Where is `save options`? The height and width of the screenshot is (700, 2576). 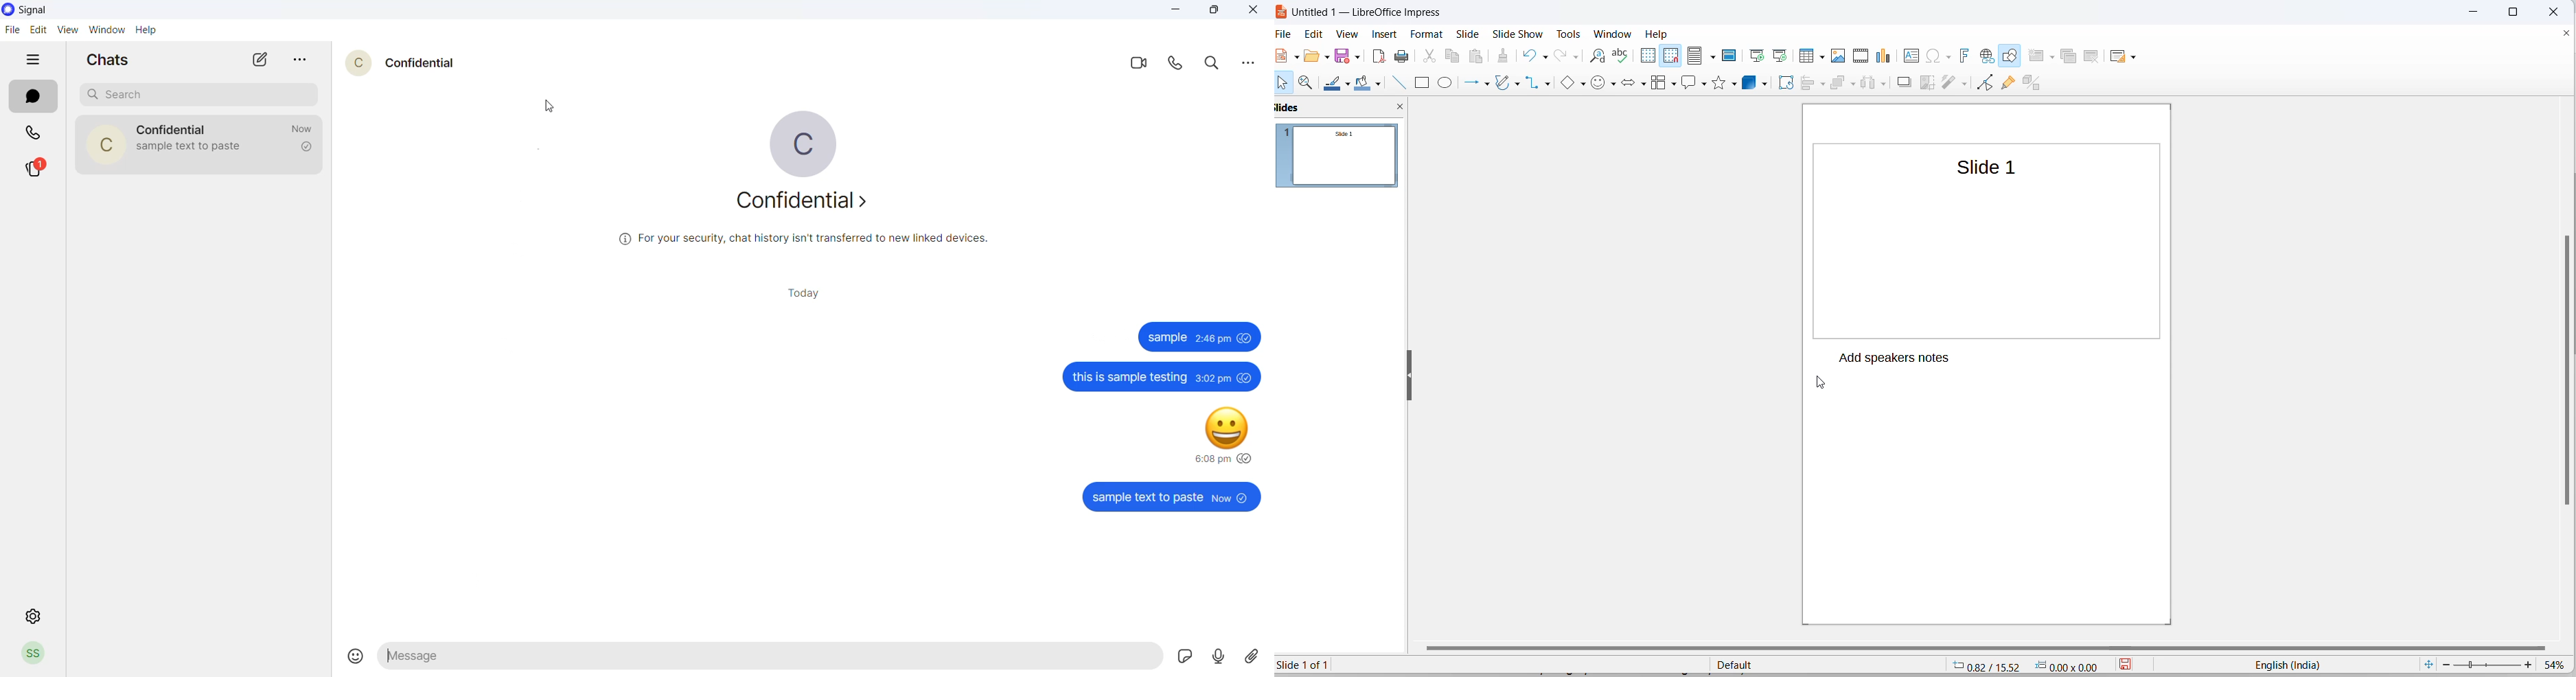
save options is located at coordinates (1357, 56).